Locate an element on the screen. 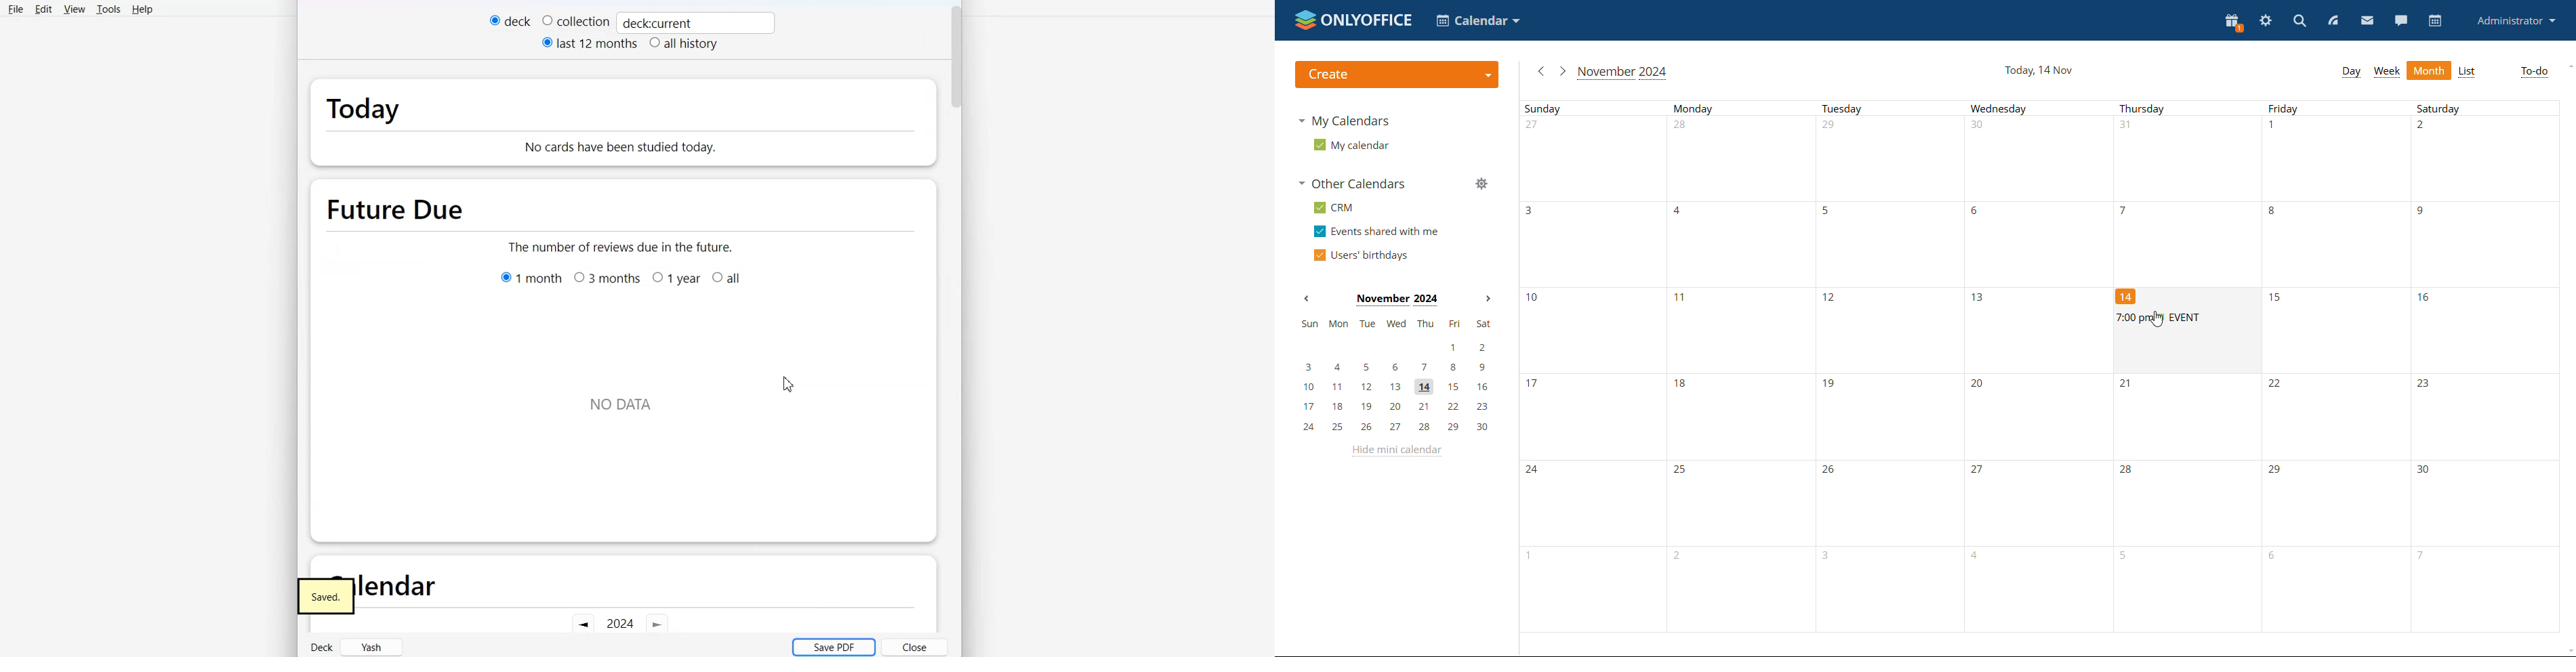 This screenshot has height=672, width=2576. previous month is located at coordinates (1306, 299).